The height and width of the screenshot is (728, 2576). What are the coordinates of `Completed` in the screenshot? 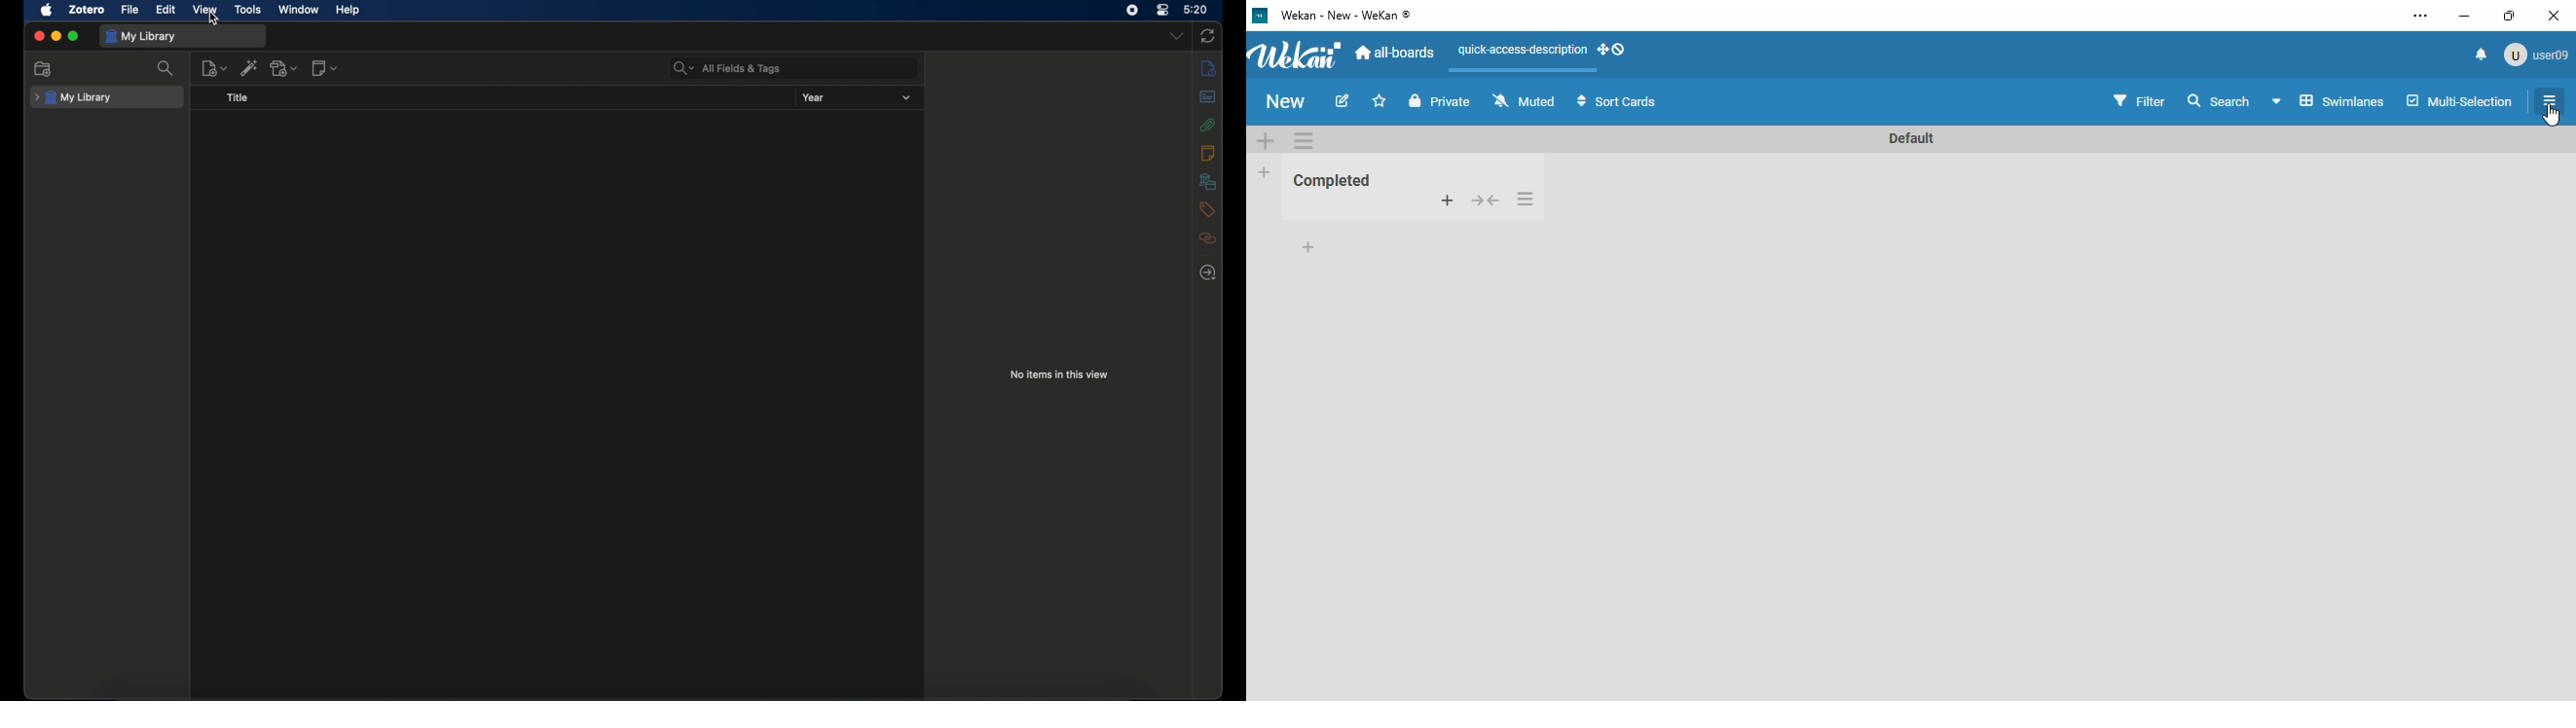 It's located at (1334, 179).